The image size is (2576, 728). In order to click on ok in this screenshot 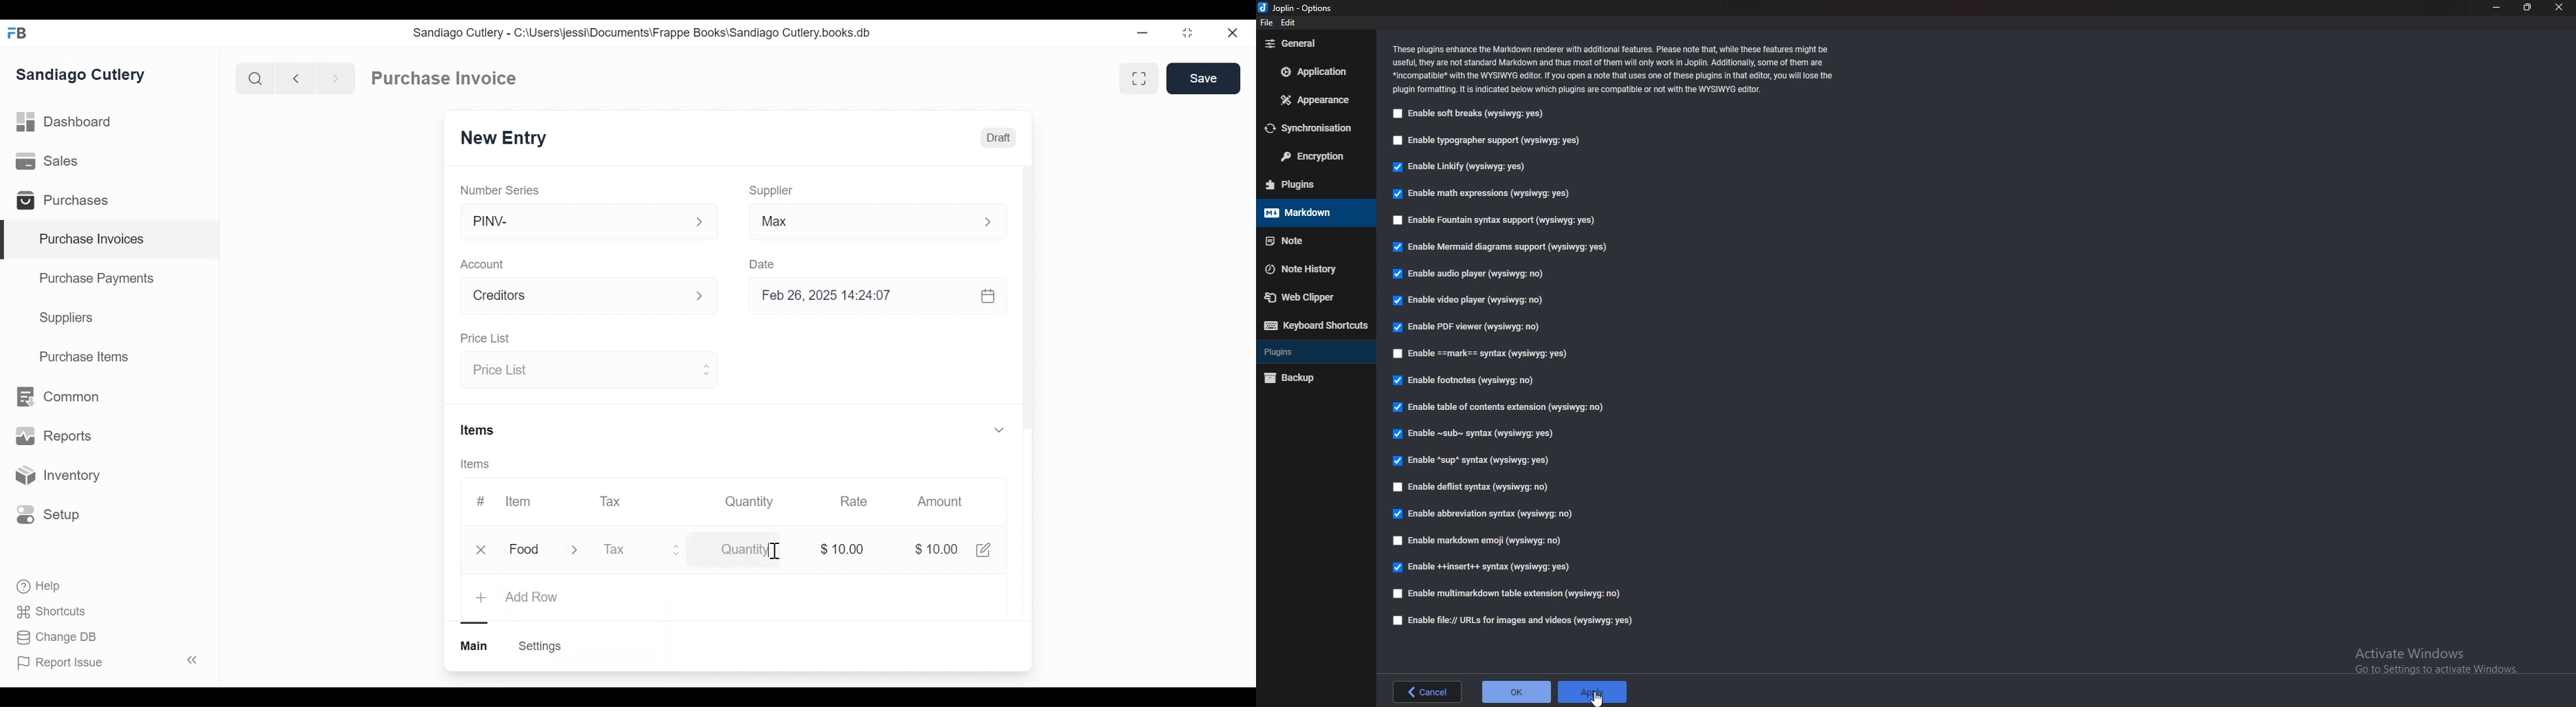, I will do `click(1516, 692)`.